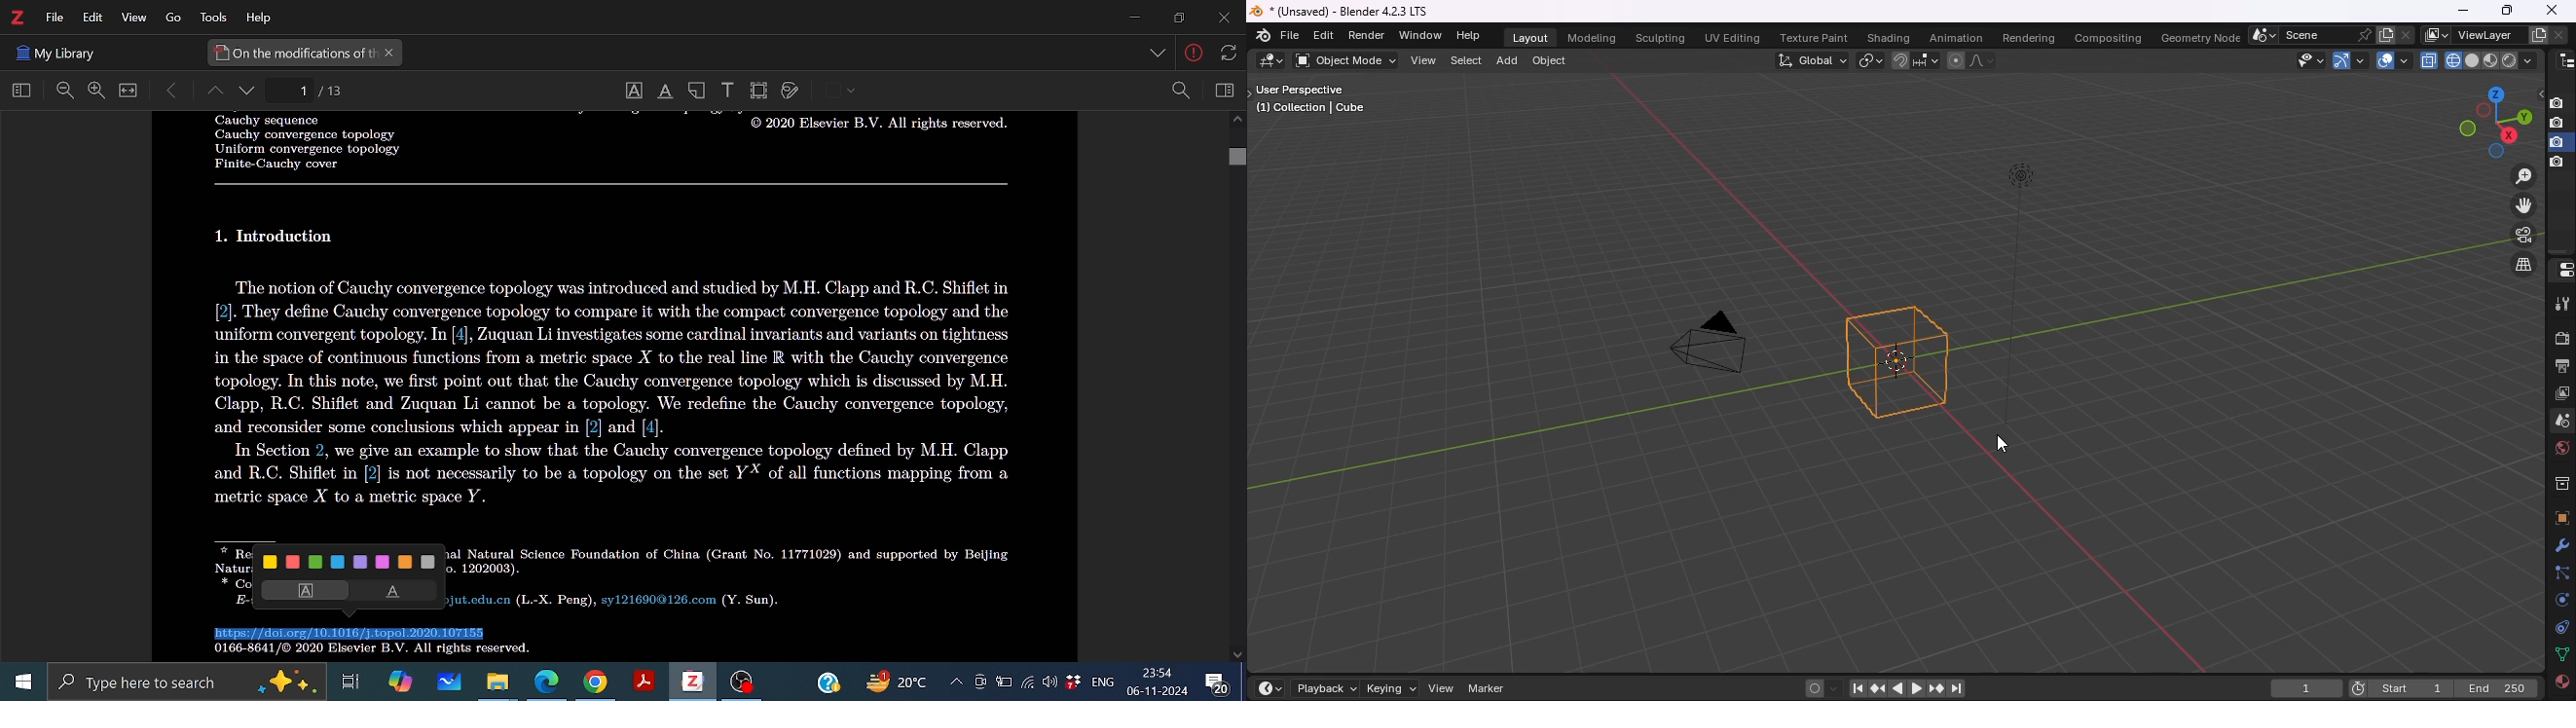 This screenshot has height=728, width=2576. What do you see at coordinates (90, 18) in the screenshot?
I see `Edit` at bounding box center [90, 18].